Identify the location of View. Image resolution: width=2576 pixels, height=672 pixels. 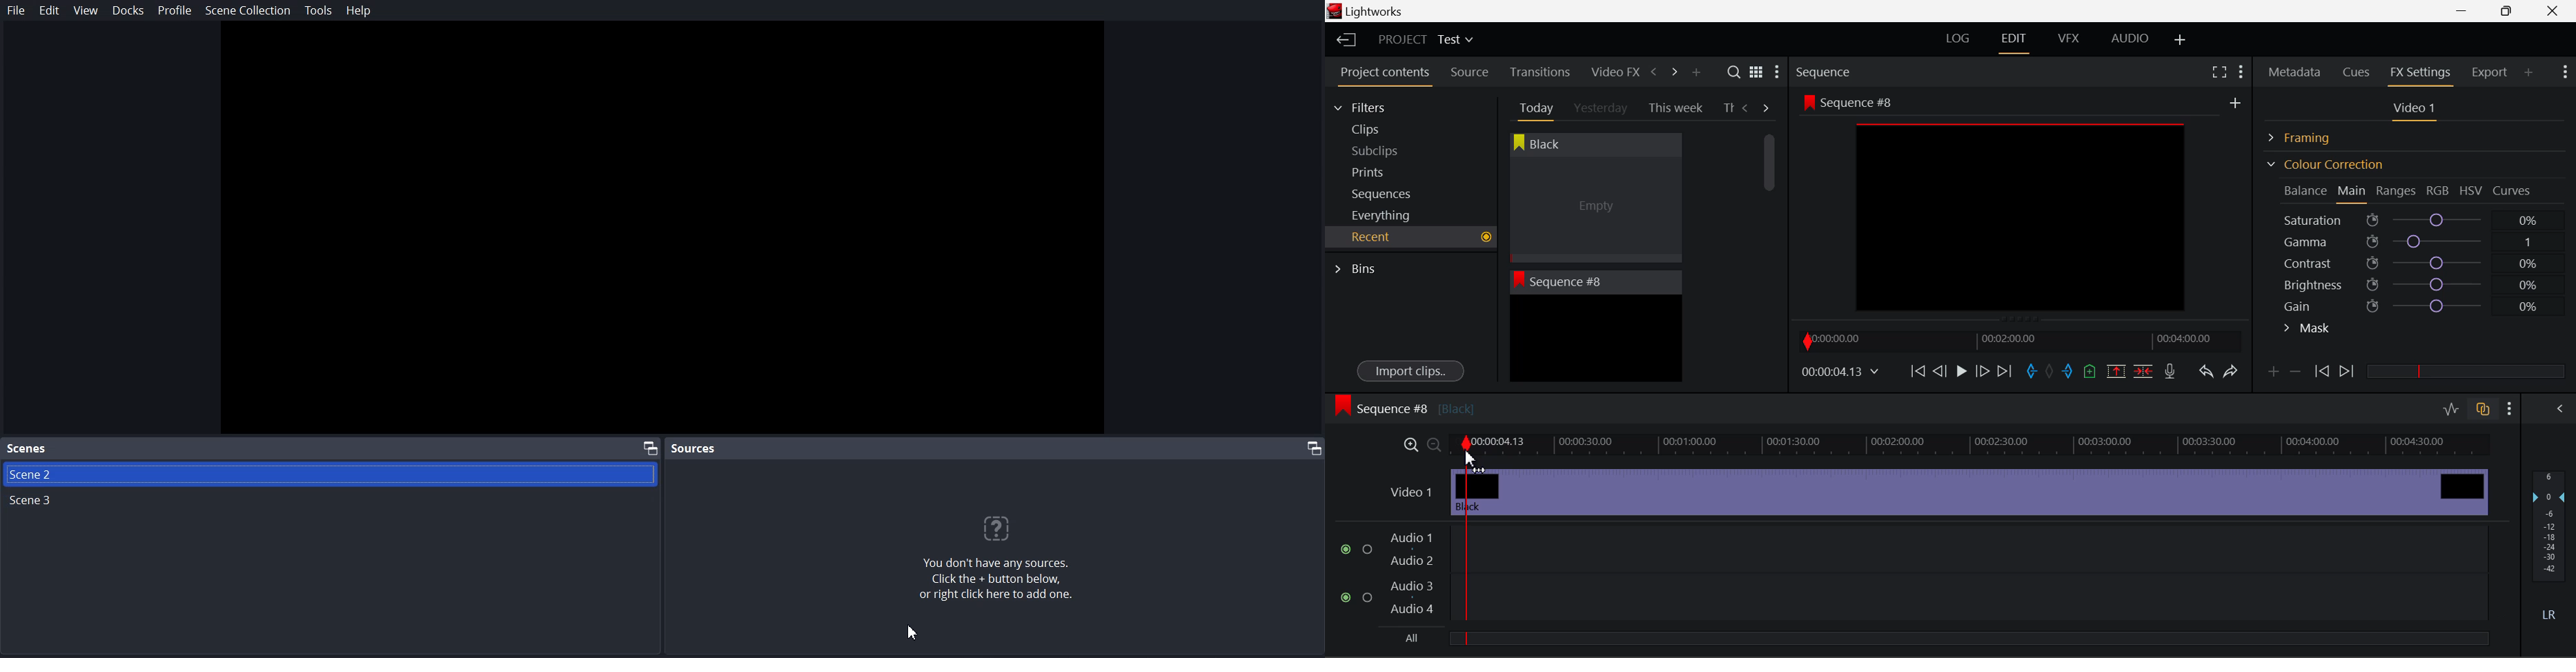
(84, 10).